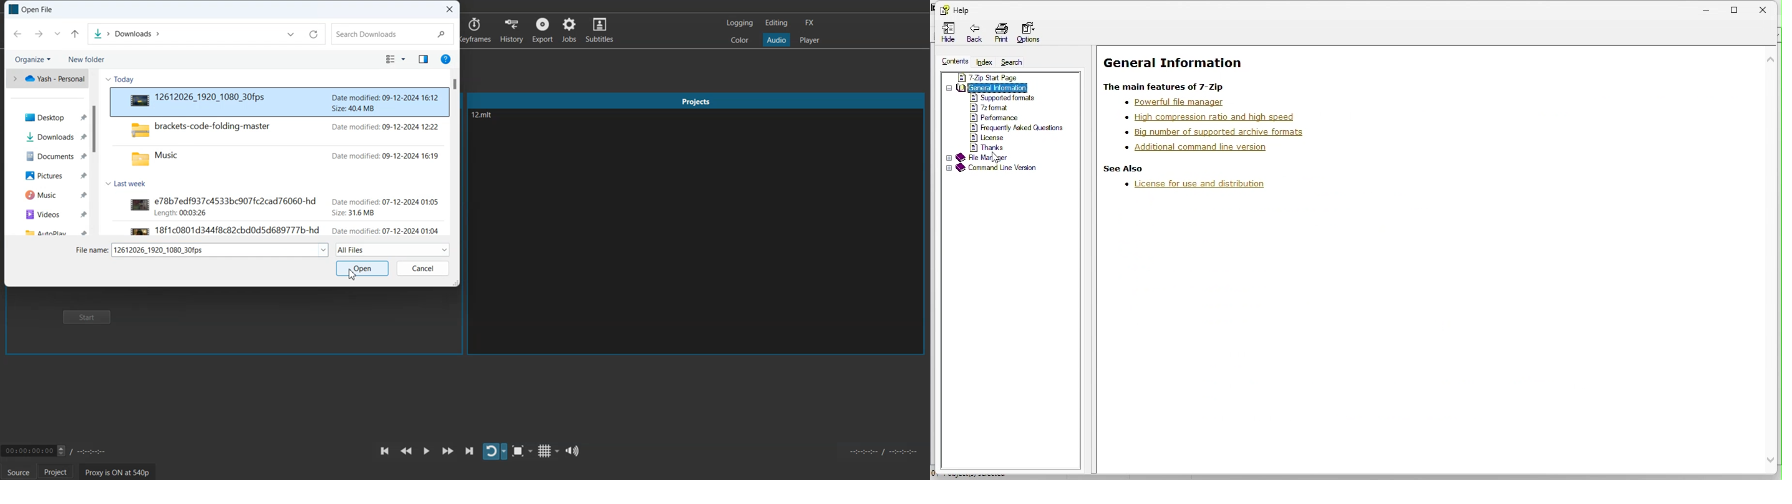 The height and width of the screenshot is (504, 1792). What do you see at coordinates (1768, 7) in the screenshot?
I see `close` at bounding box center [1768, 7].